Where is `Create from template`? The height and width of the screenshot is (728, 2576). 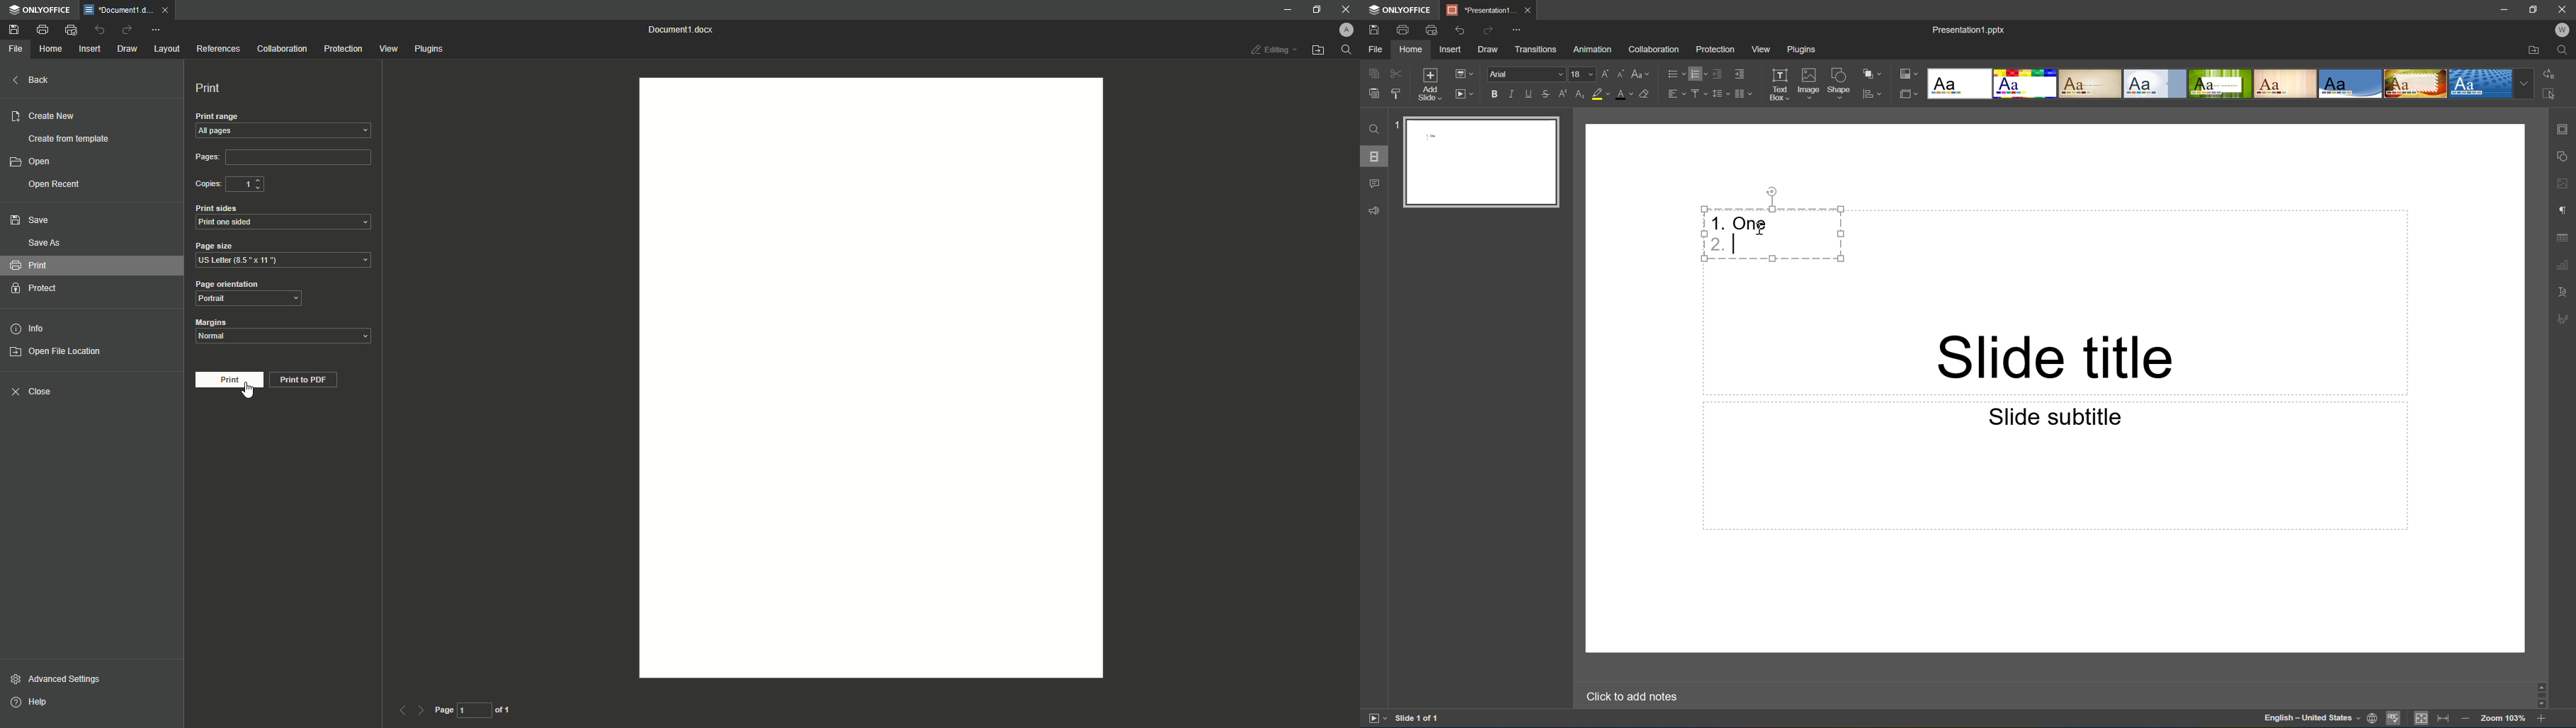 Create from template is located at coordinates (70, 137).